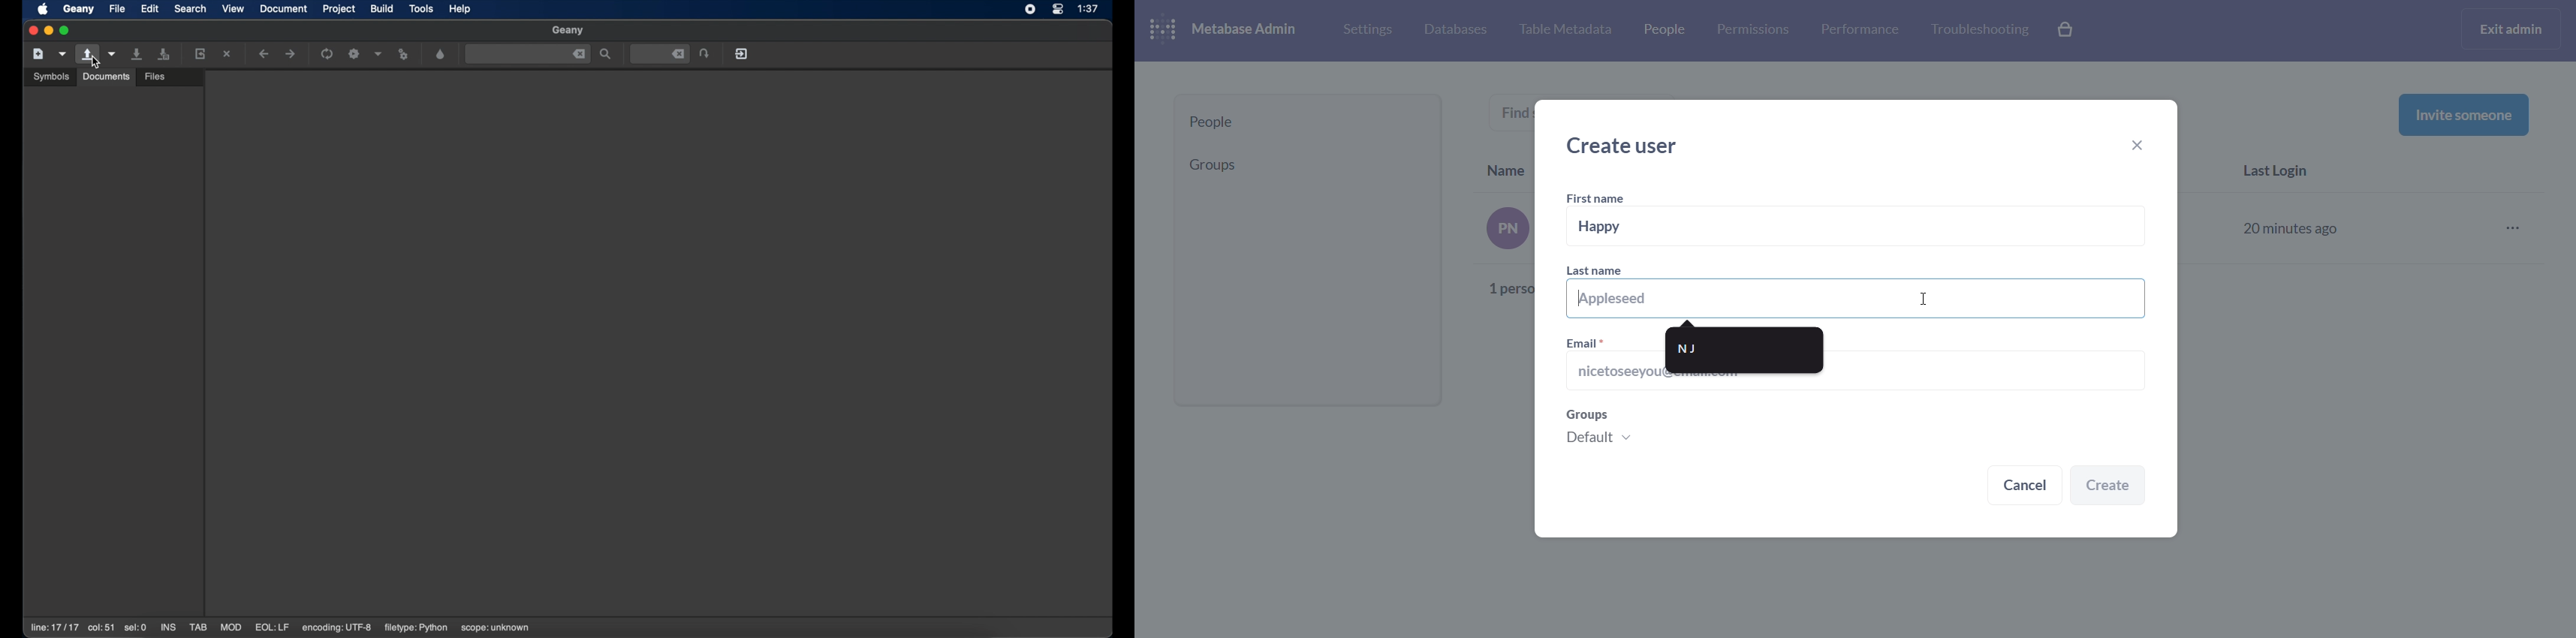  What do you see at coordinates (404, 54) in the screenshot?
I see `run or view current file` at bounding box center [404, 54].